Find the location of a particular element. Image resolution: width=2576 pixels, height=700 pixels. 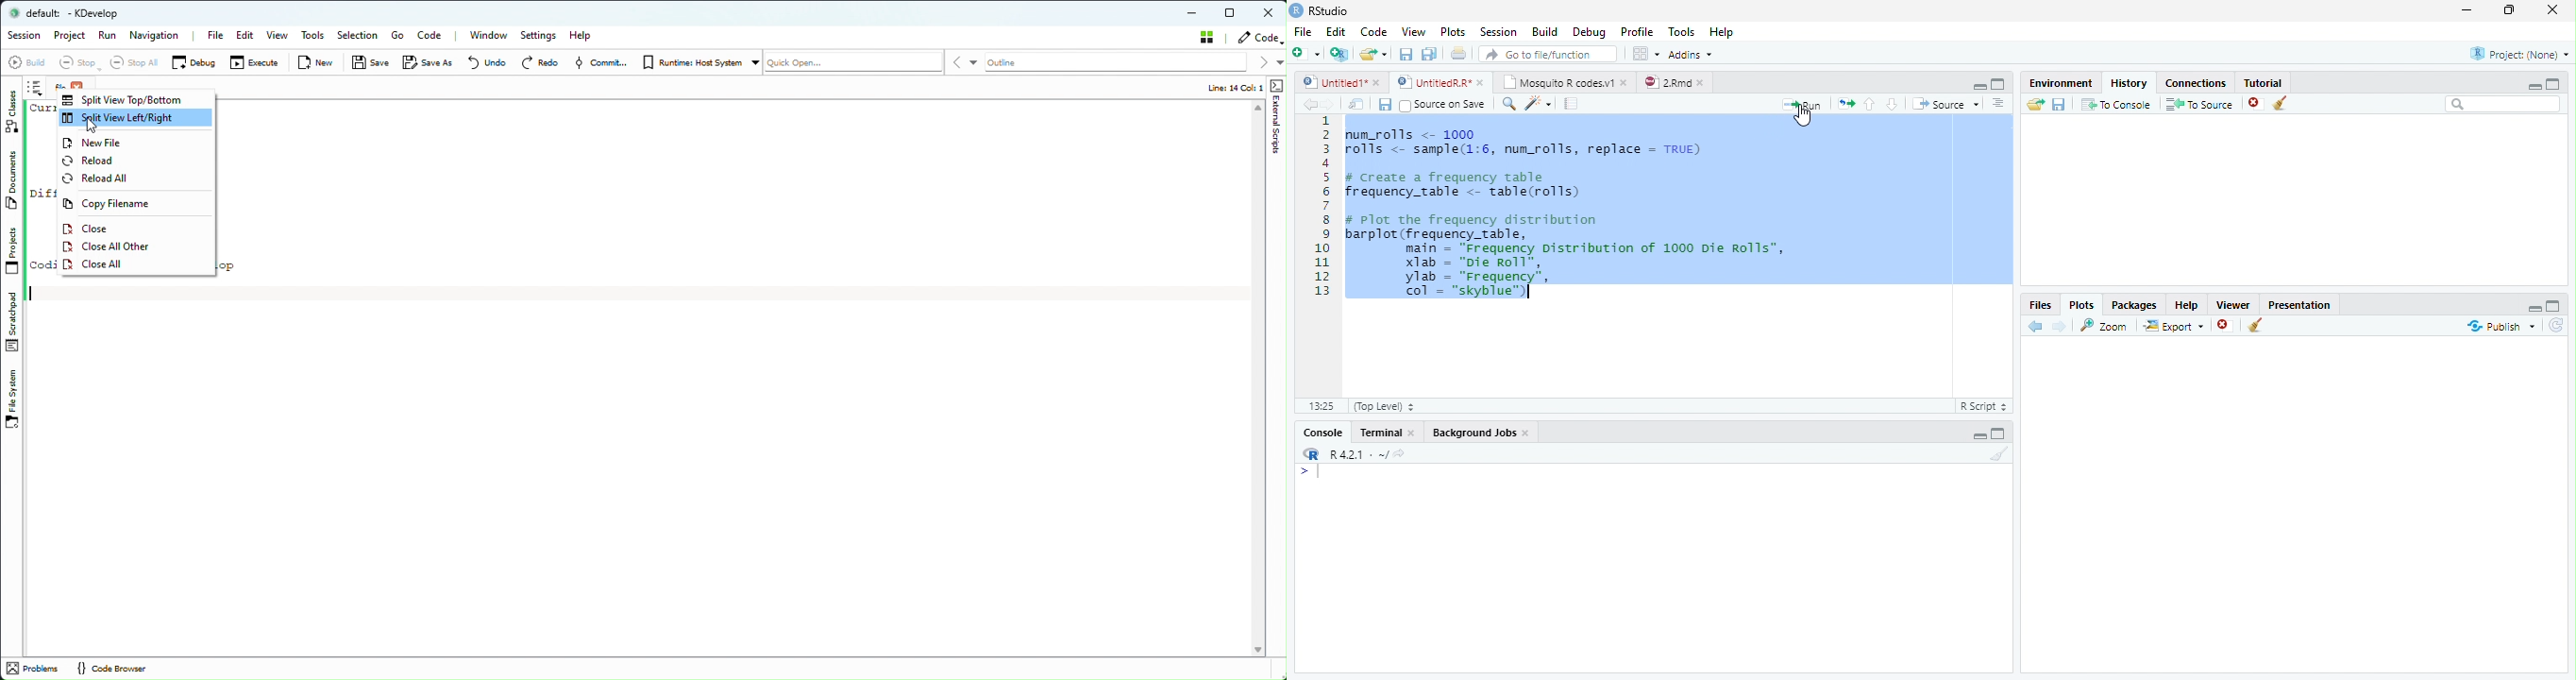

Re run previous code region is located at coordinates (1844, 105).